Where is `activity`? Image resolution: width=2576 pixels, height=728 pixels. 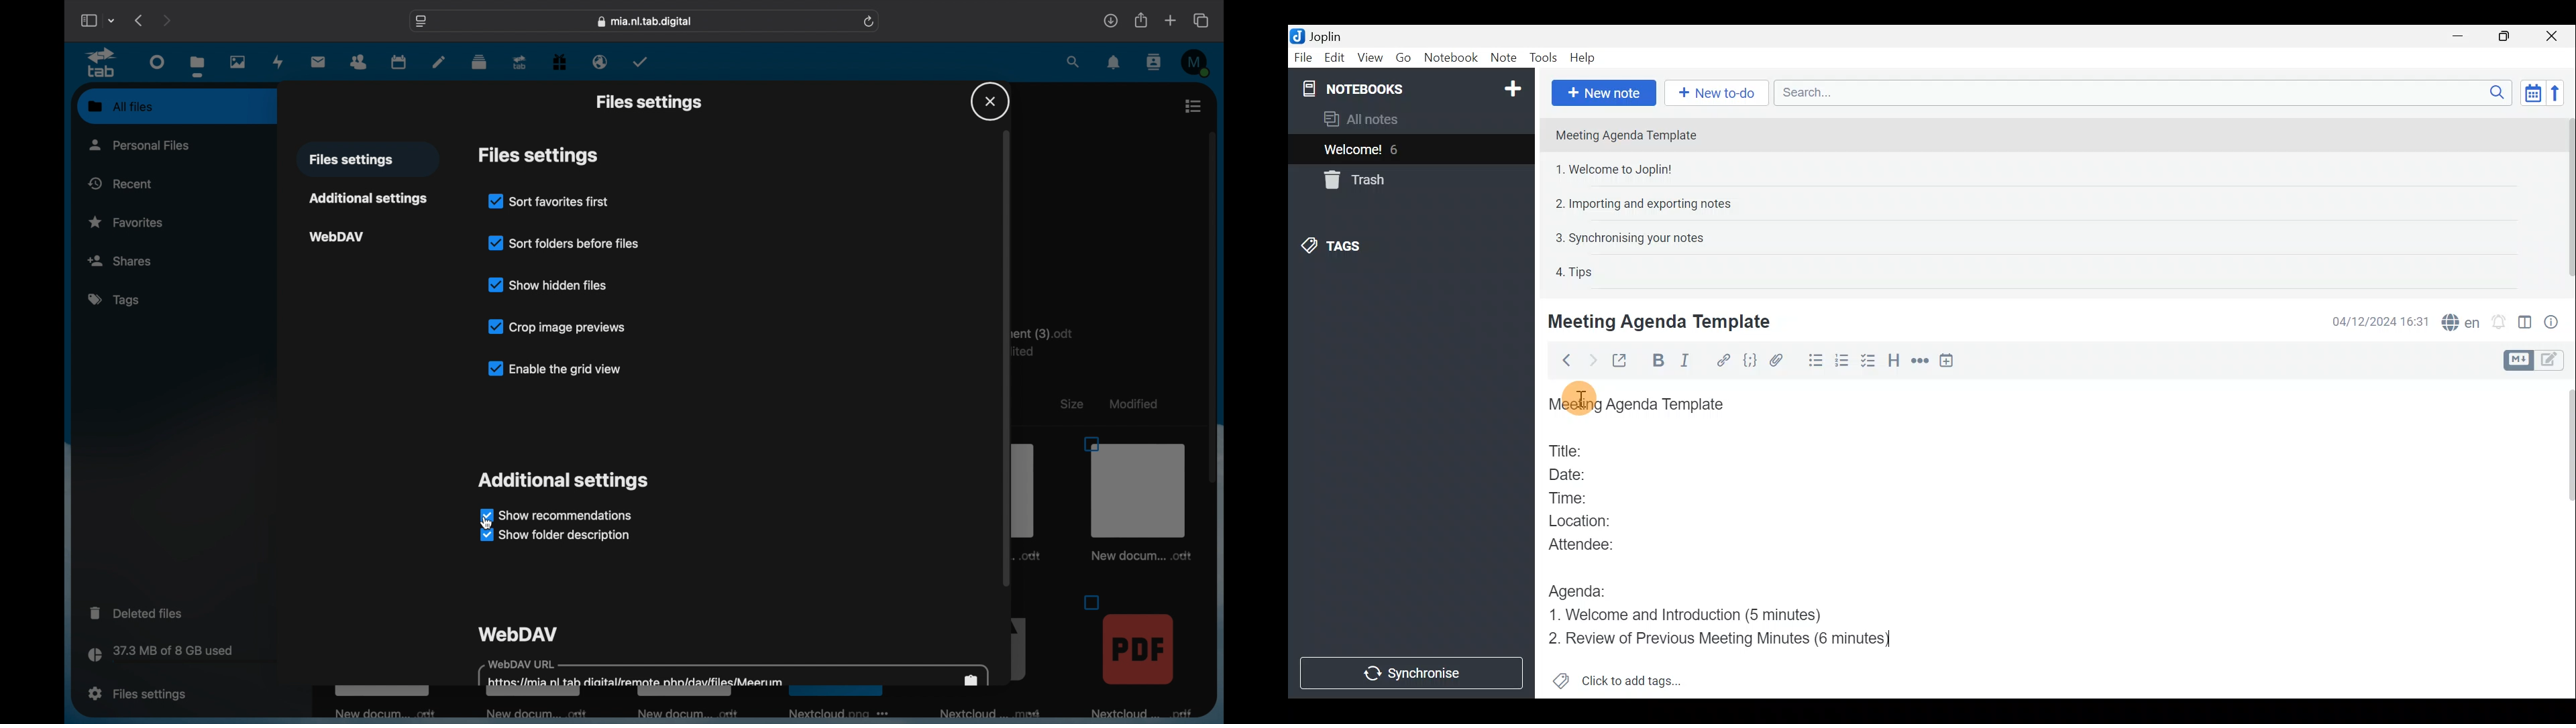 activity is located at coordinates (278, 62).